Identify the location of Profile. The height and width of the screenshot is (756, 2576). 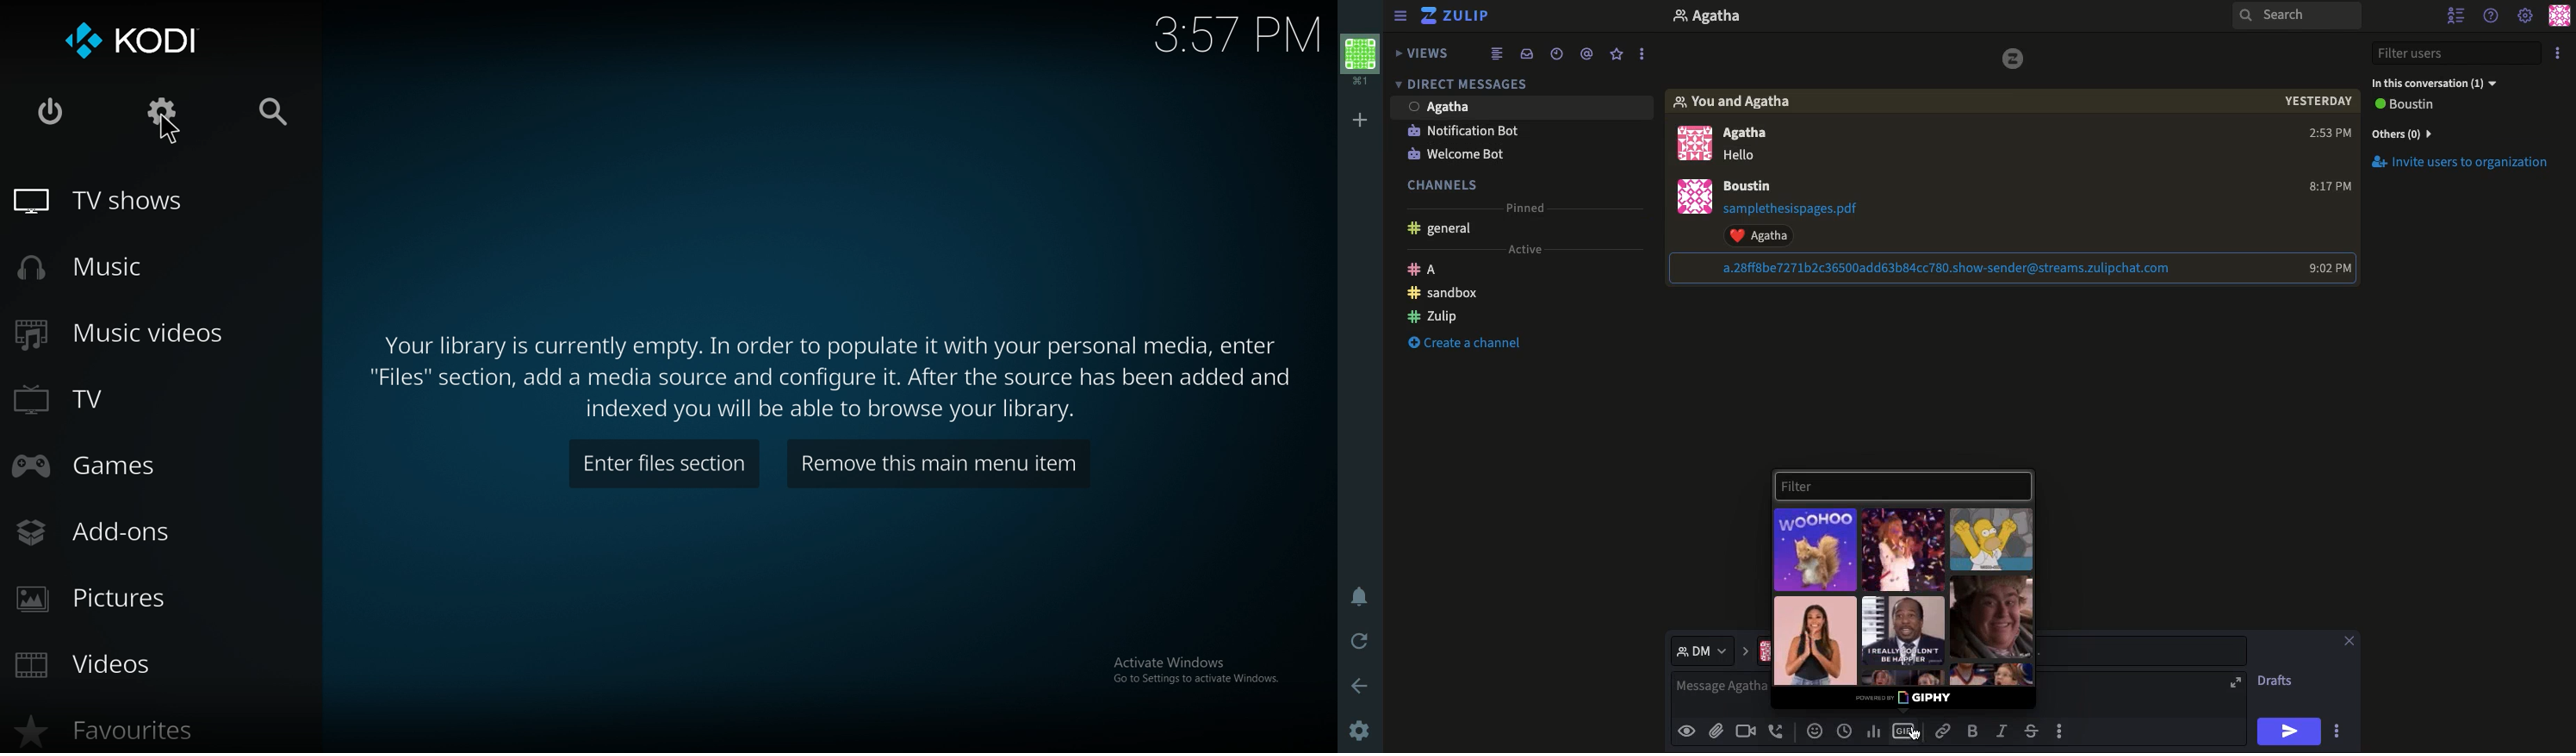
(2558, 17).